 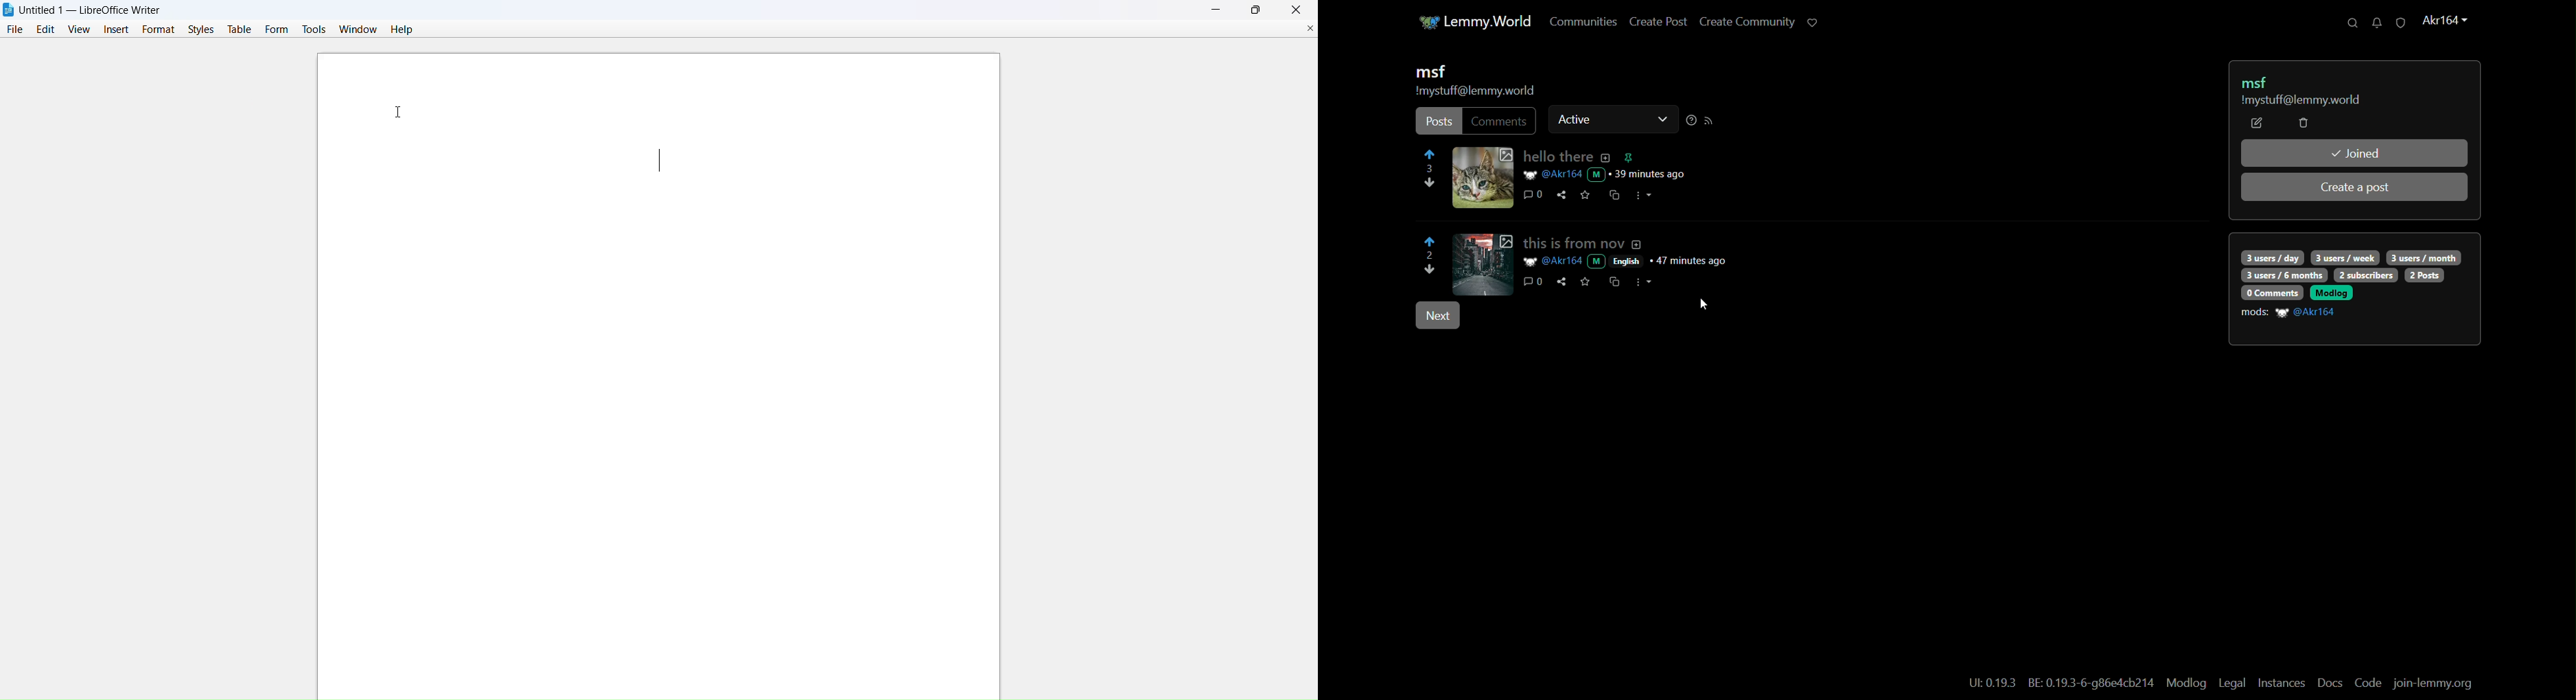 What do you see at coordinates (95, 8) in the screenshot?
I see `Untitled 1 — LibreOffice Writer` at bounding box center [95, 8].